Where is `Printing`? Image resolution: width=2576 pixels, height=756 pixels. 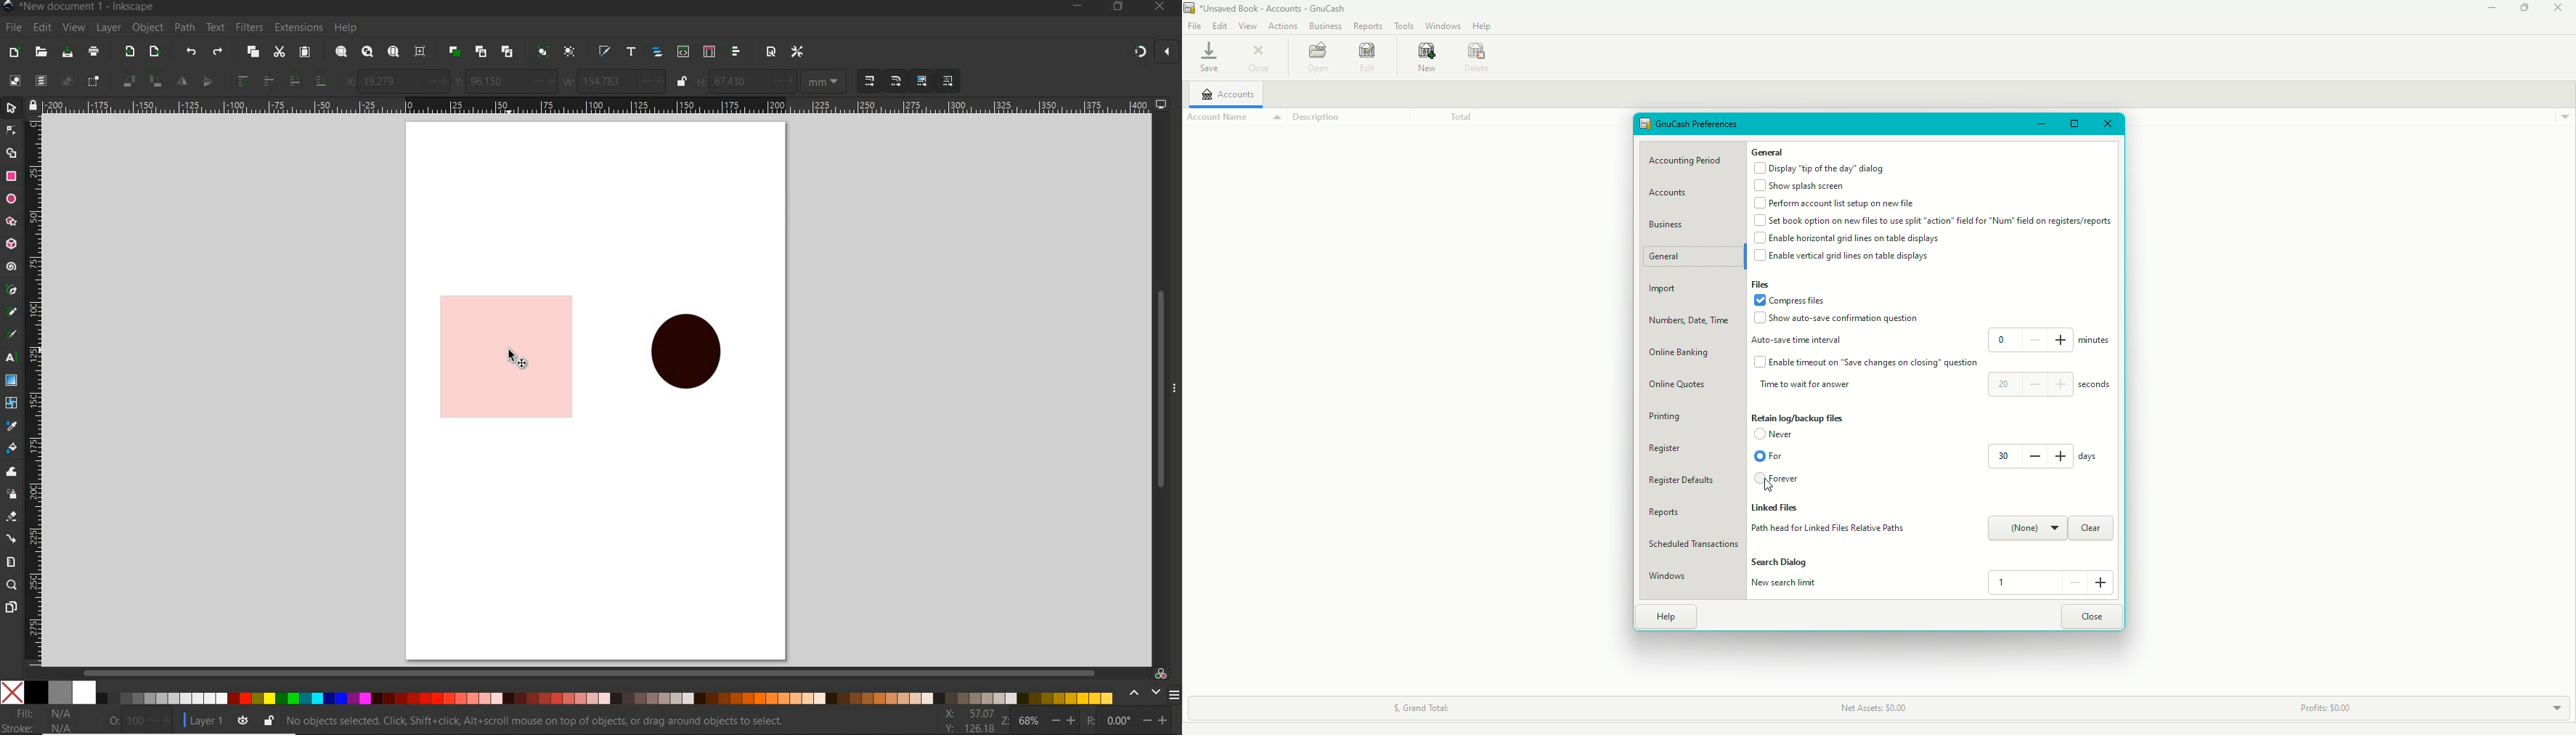 Printing is located at coordinates (1664, 416).